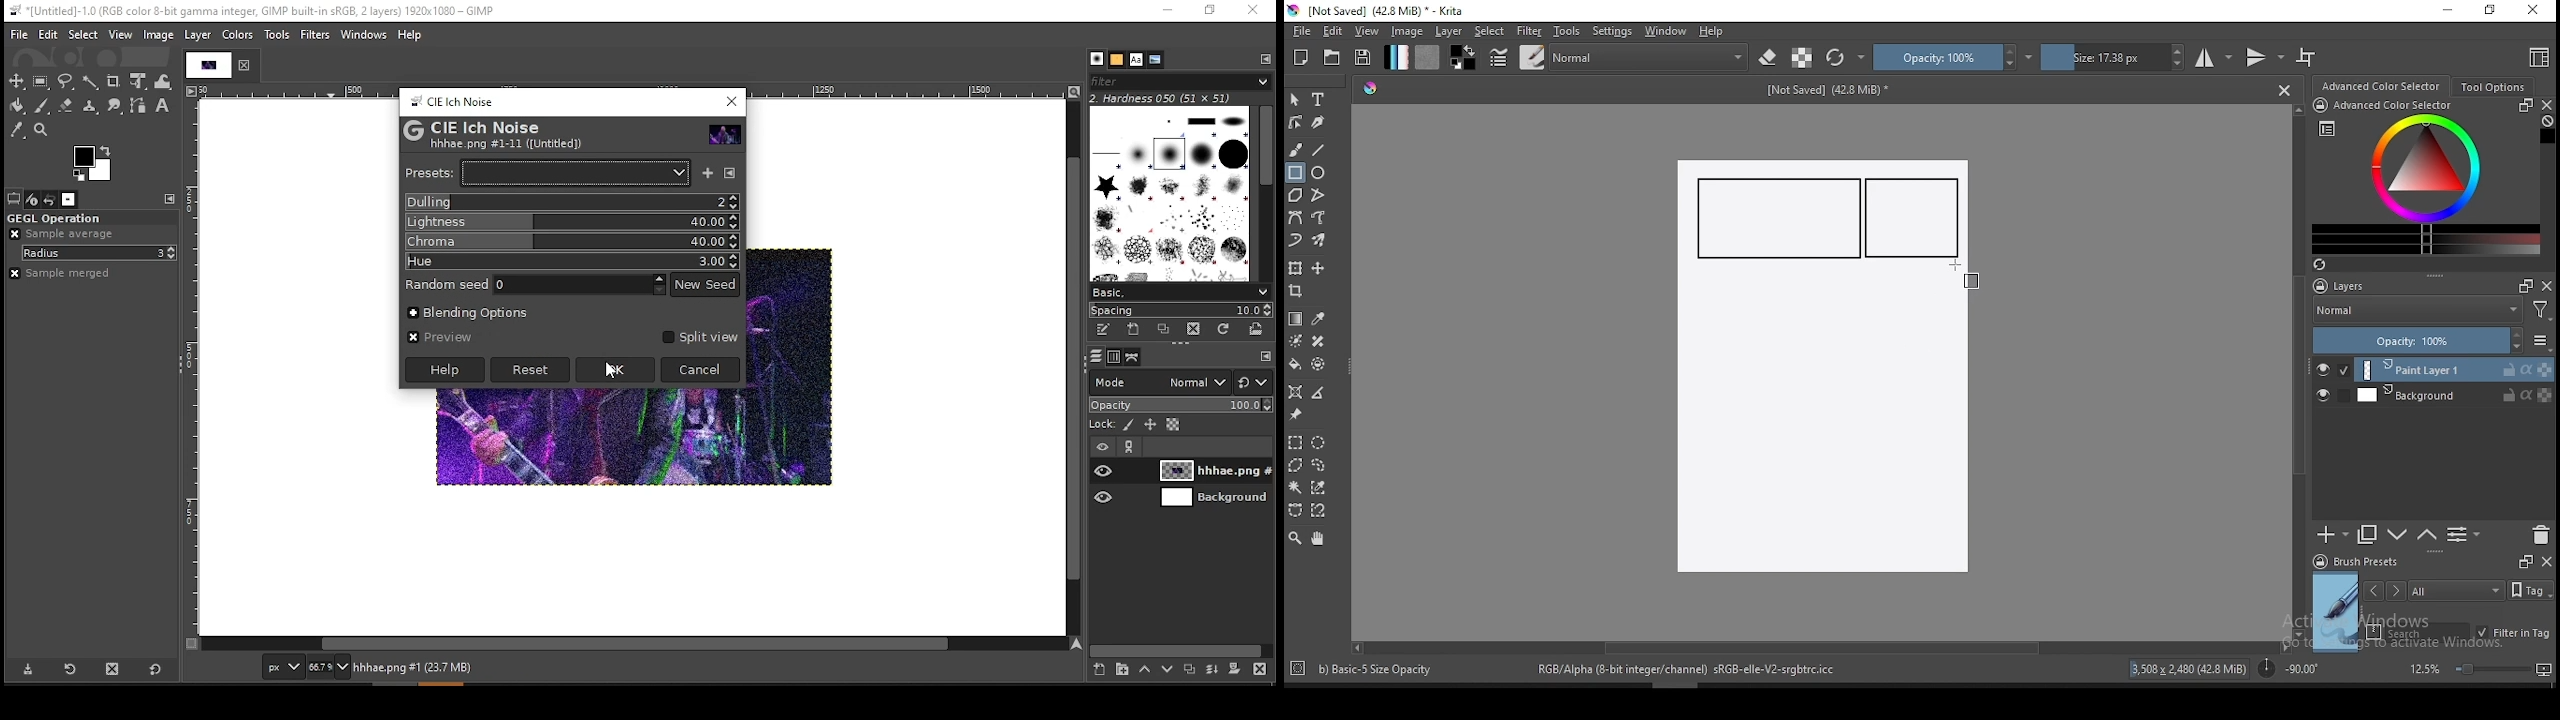 The image size is (2576, 728). I want to click on select shapes tool, so click(1295, 99).